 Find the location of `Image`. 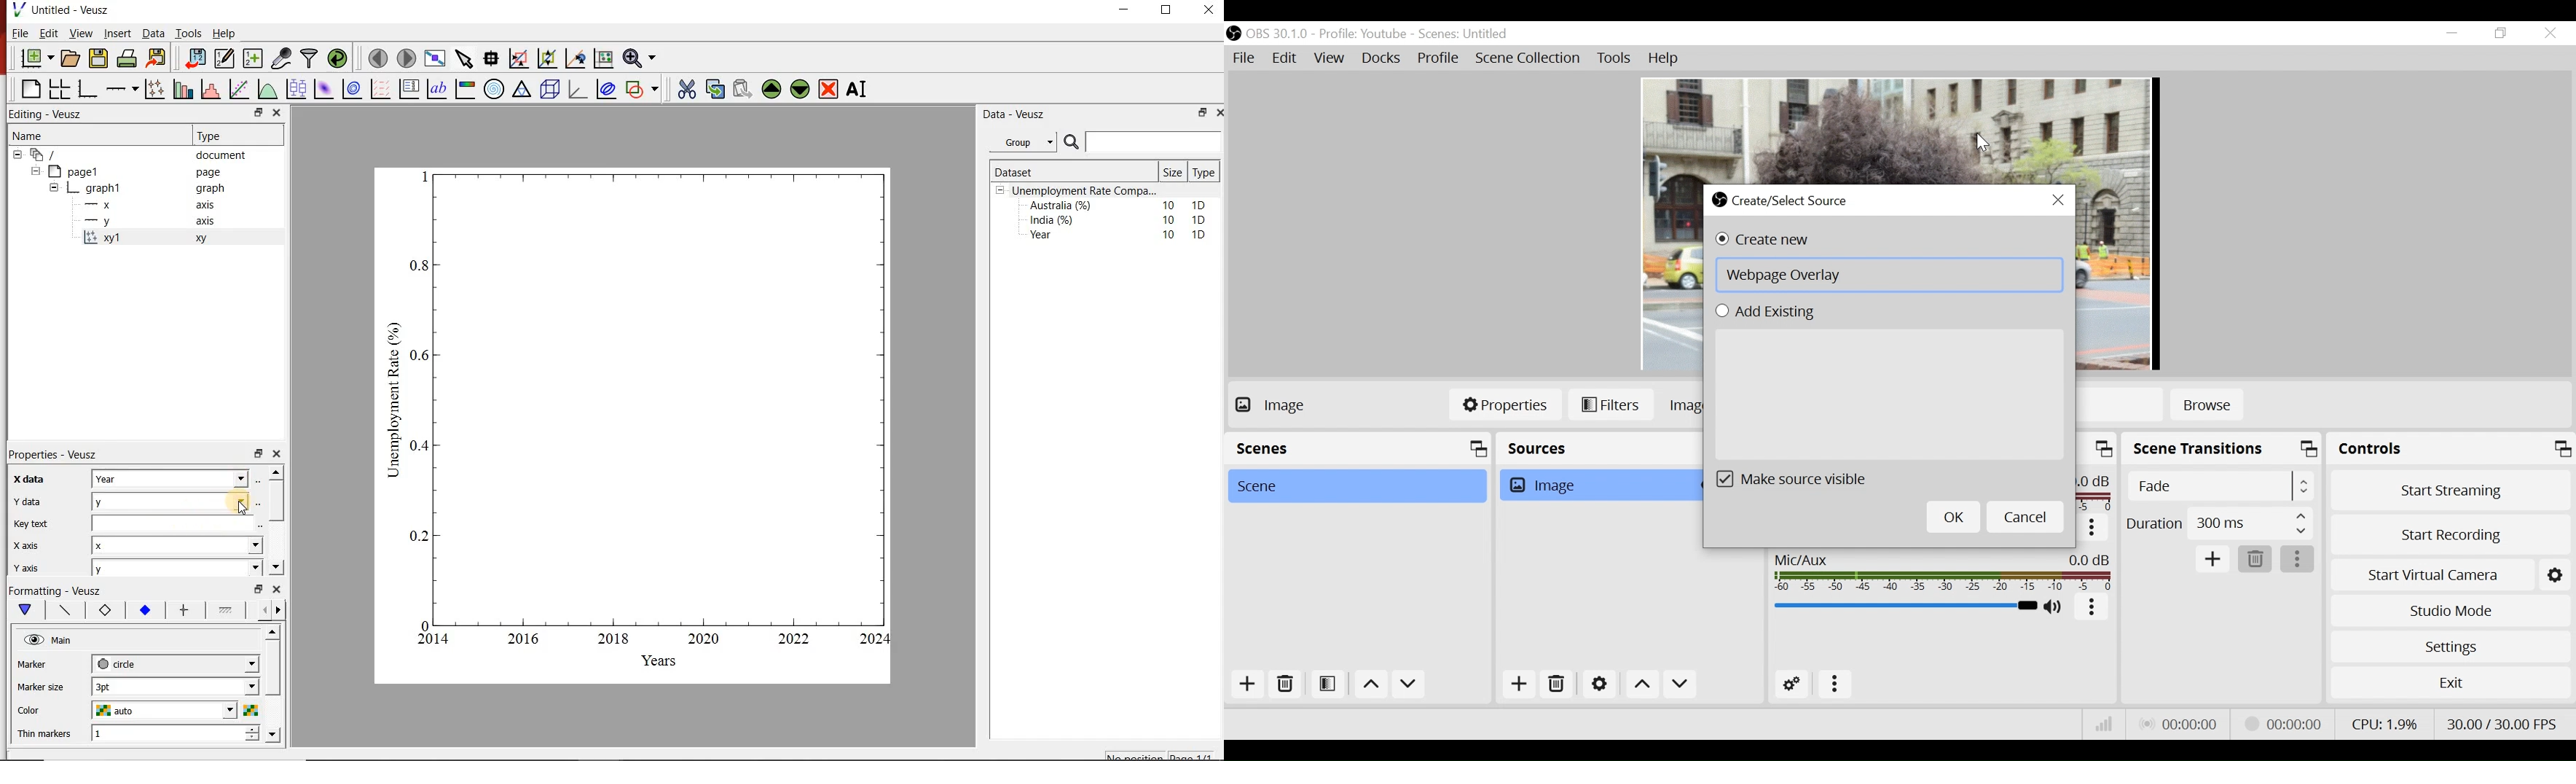

Image is located at coordinates (1598, 485).